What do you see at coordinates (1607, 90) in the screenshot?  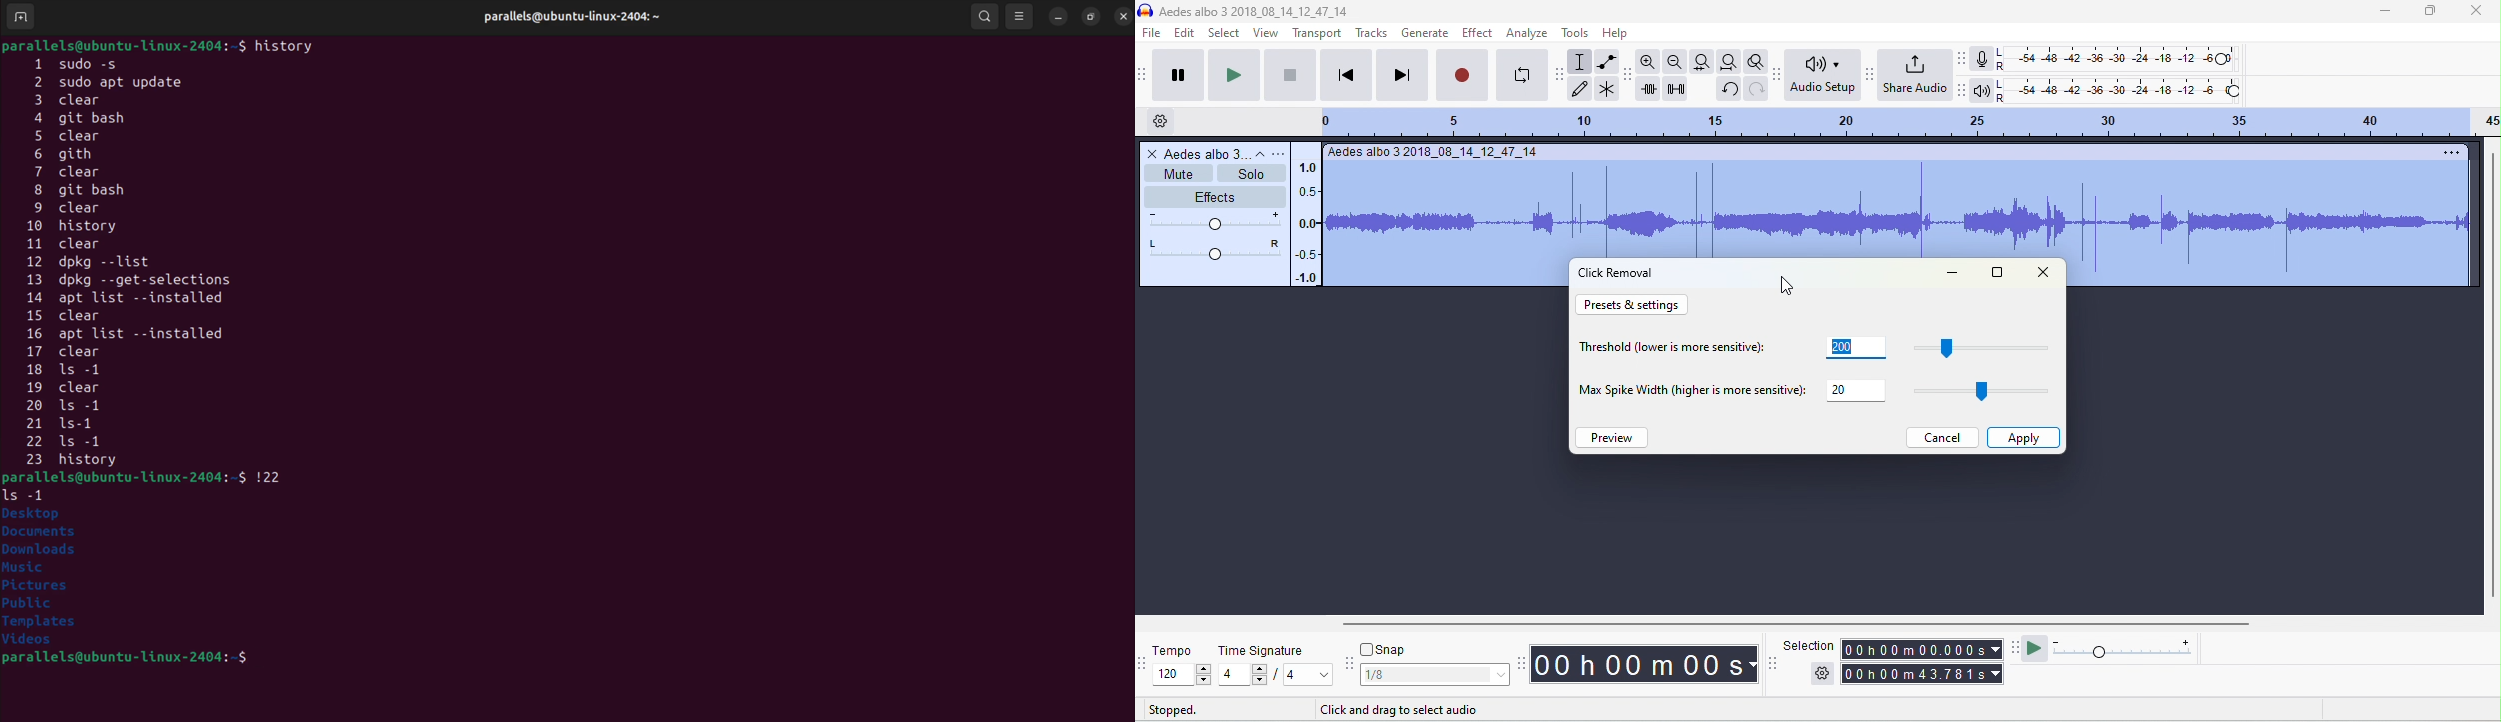 I see `multi tool` at bounding box center [1607, 90].